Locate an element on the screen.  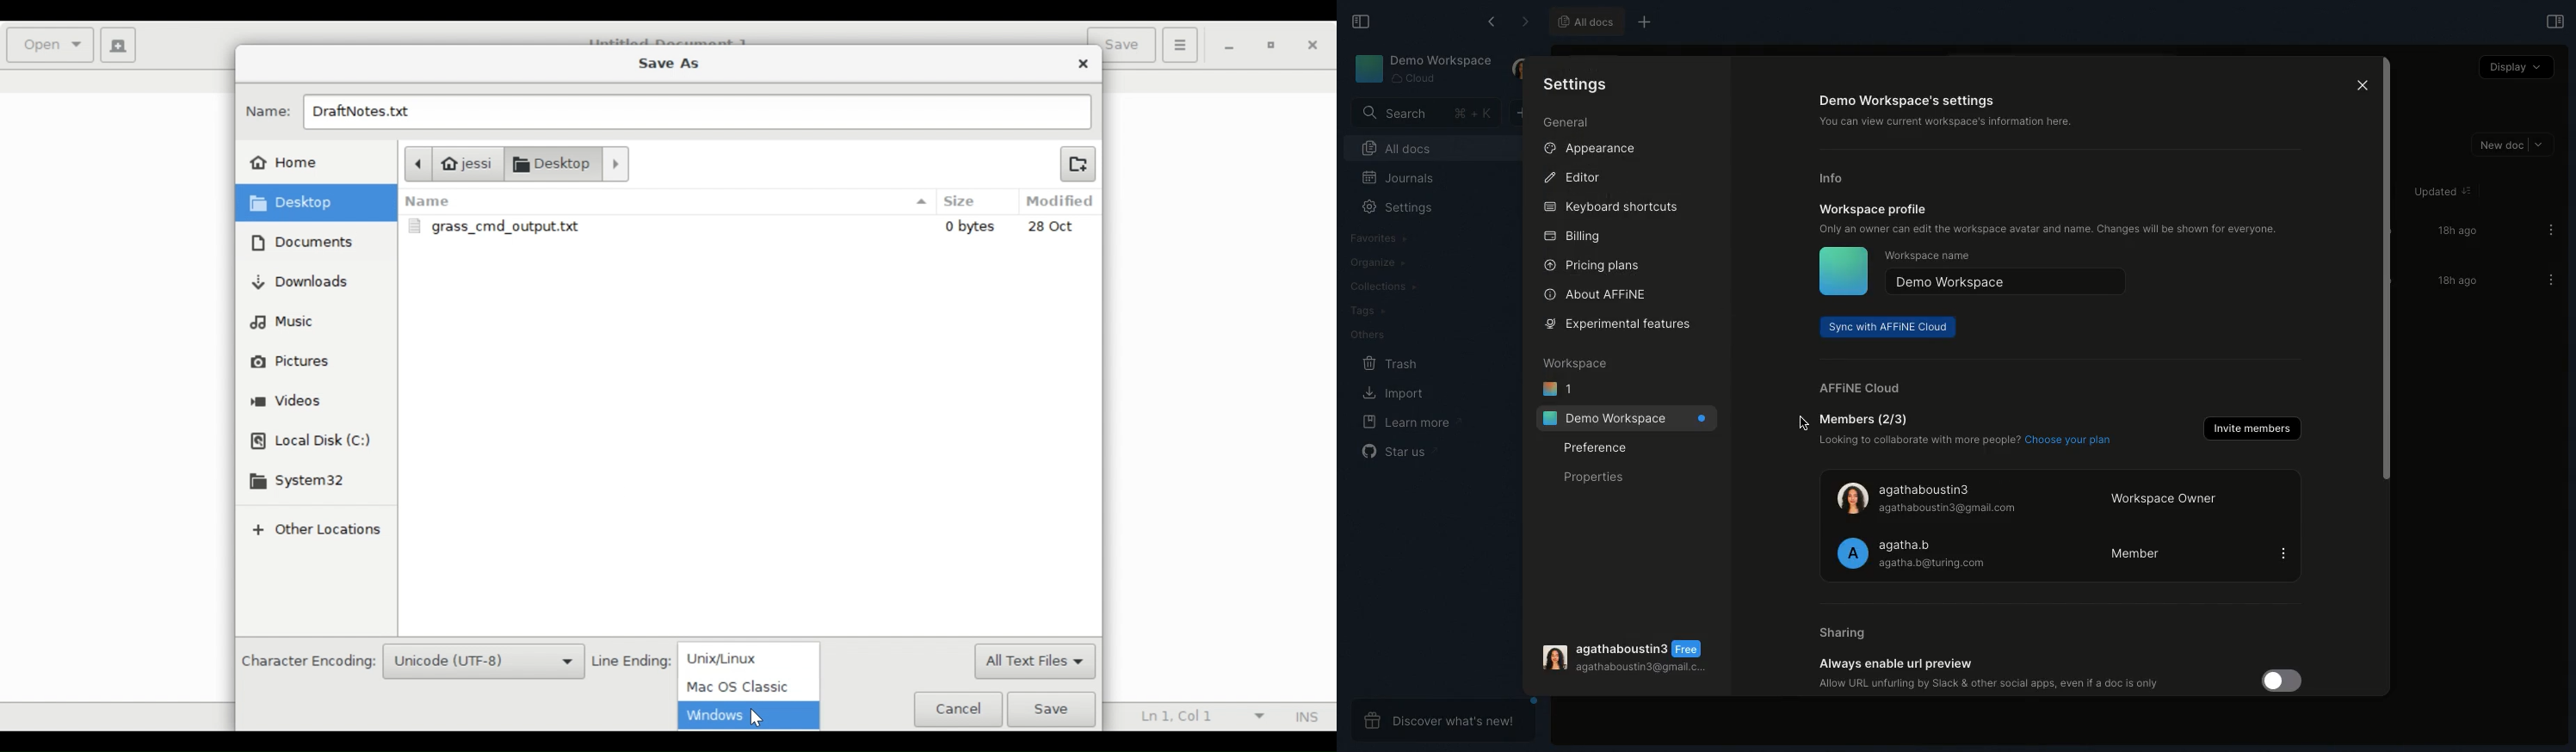
Documents is located at coordinates (306, 242).